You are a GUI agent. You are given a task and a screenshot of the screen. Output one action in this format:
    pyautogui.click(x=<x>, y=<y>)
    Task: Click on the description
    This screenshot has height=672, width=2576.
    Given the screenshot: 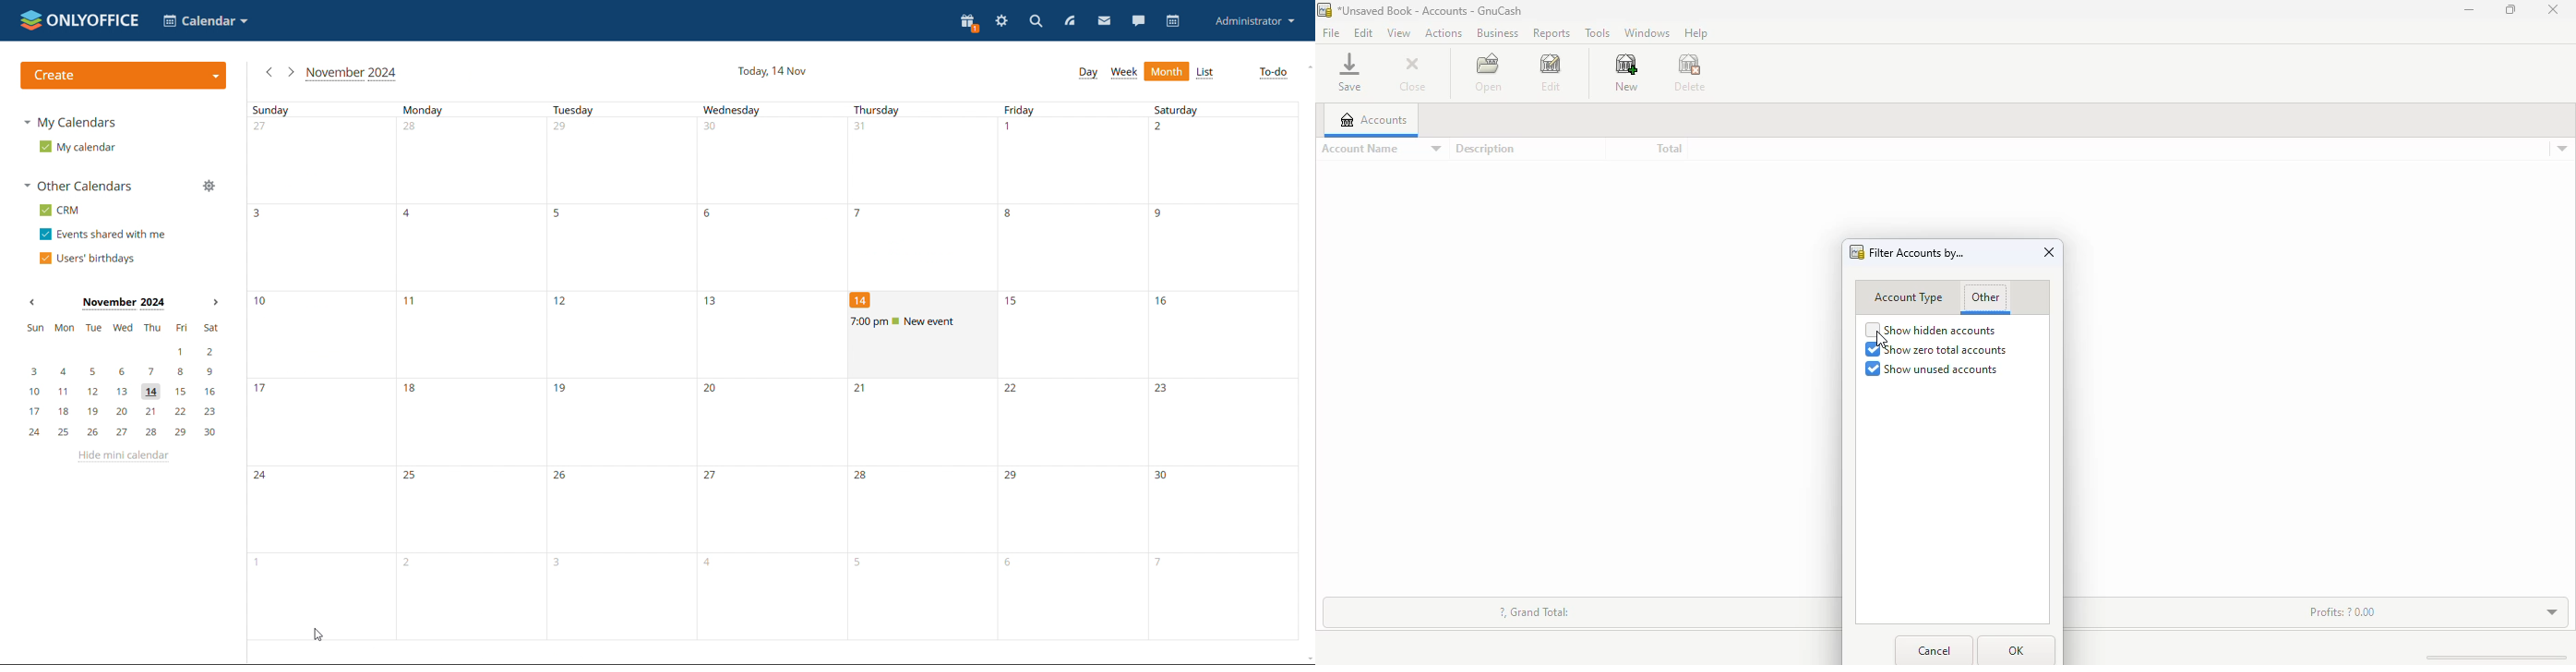 What is the action you would take?
    pyautogui.click(x=1484, y=149)
    